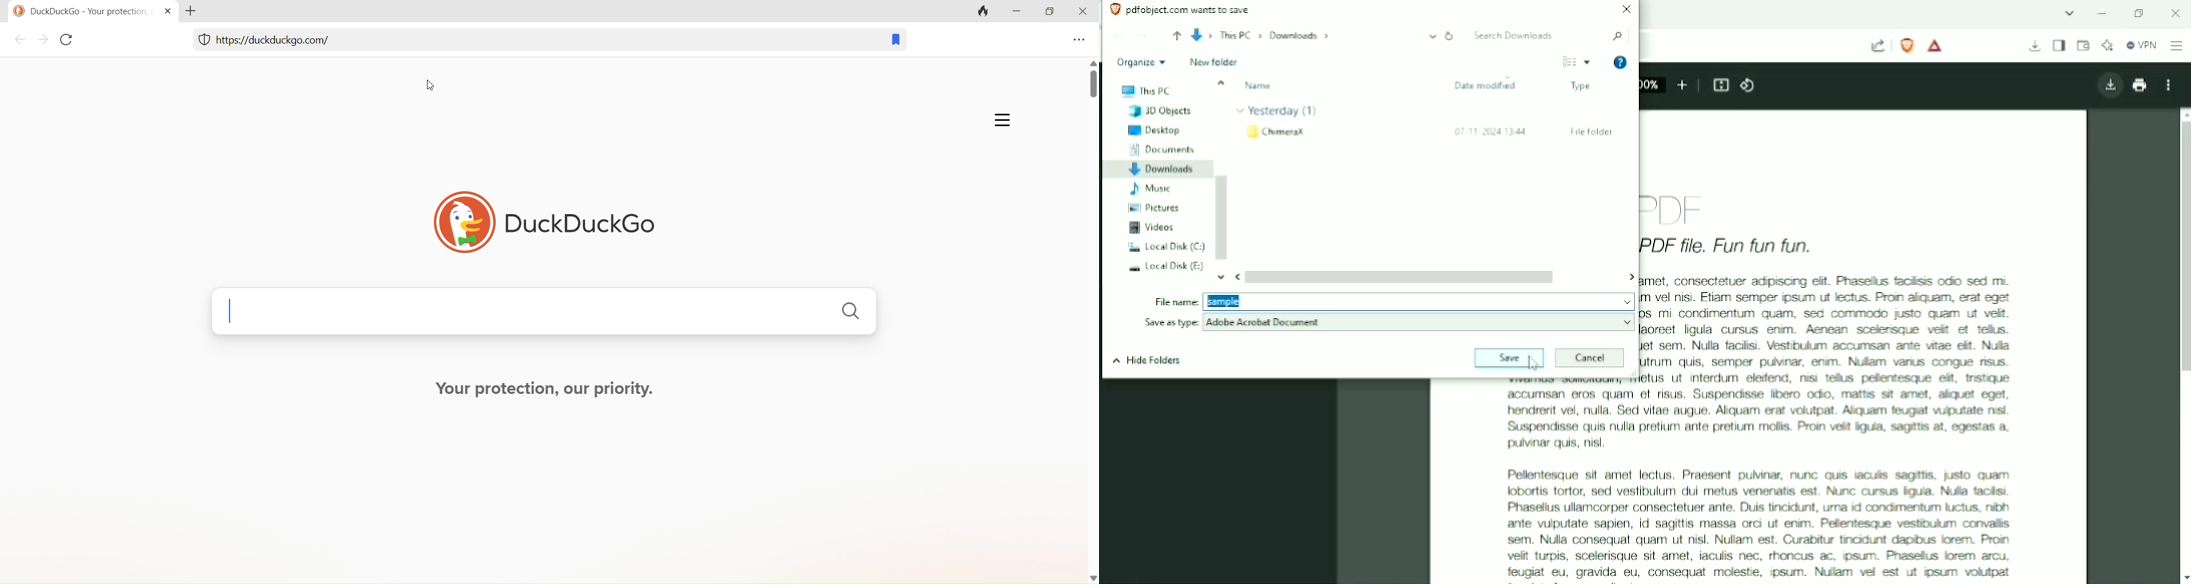 The width and height of the screenshot is (2212, 588). I want to click on maximize, so click(1050, 14).